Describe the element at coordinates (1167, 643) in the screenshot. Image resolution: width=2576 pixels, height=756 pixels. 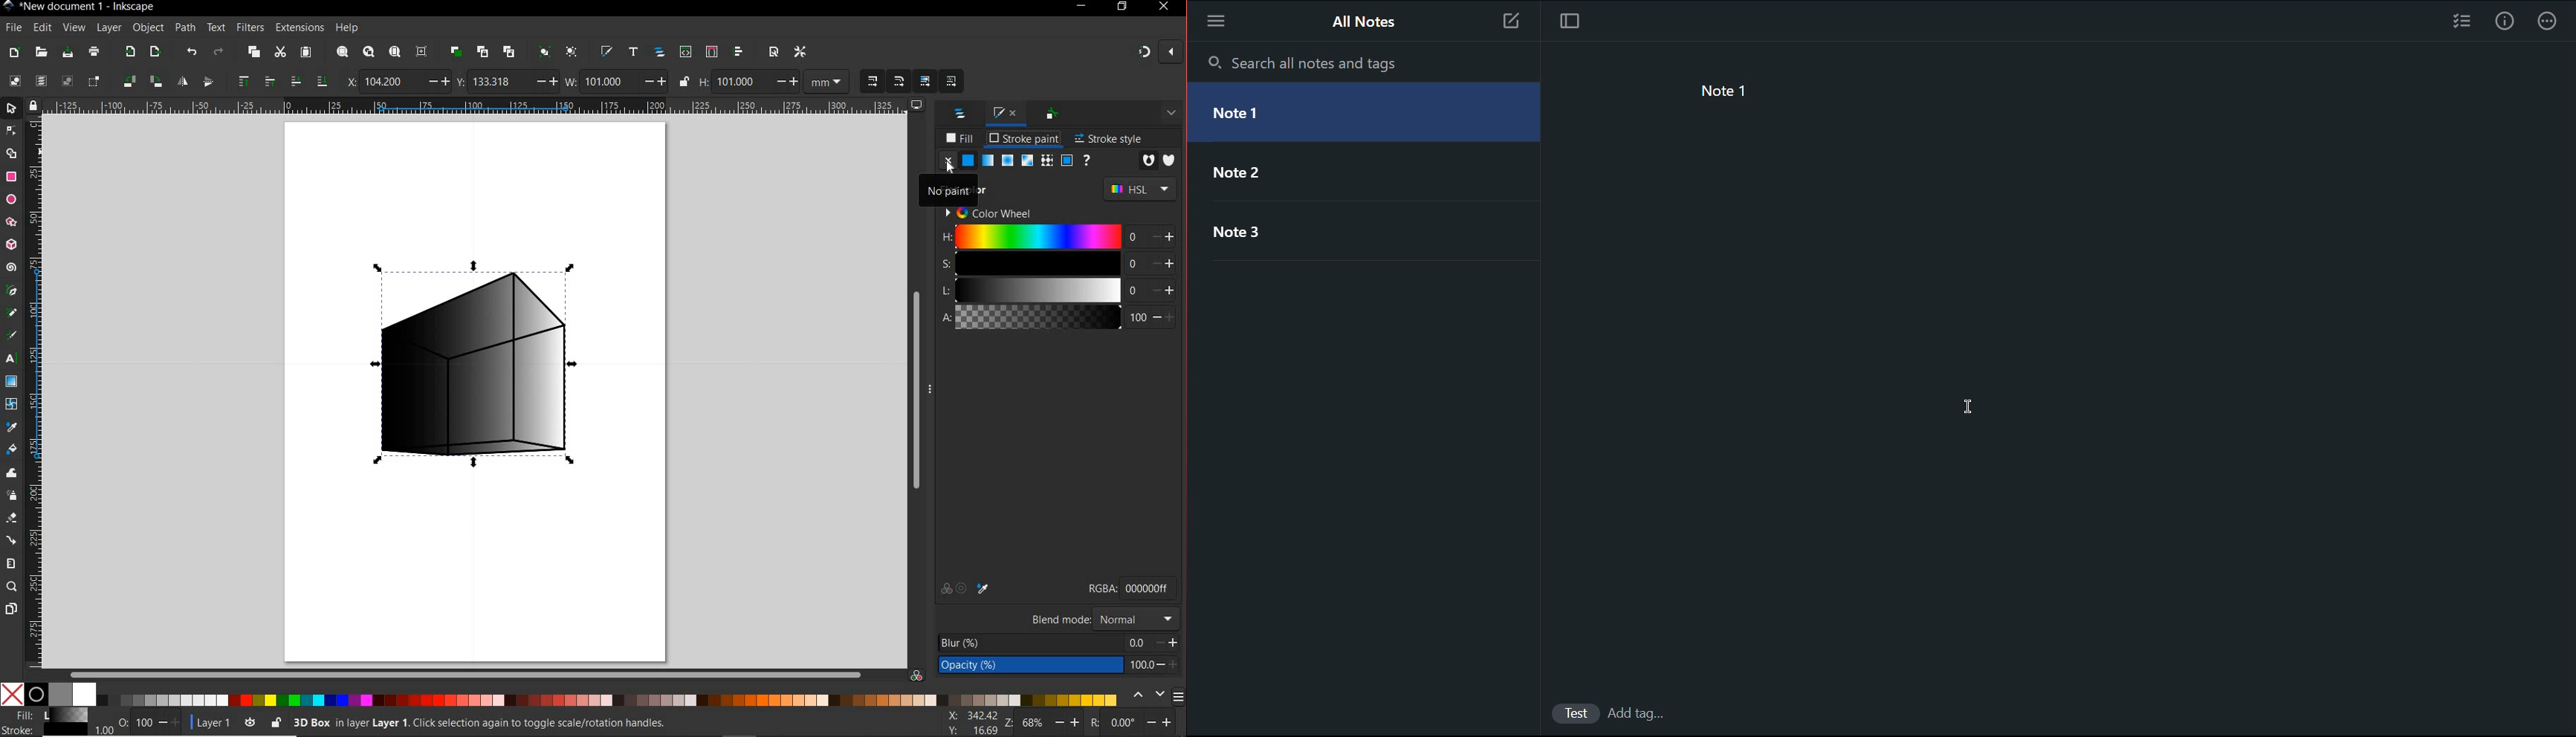
I see `increase/decrease` at that location.